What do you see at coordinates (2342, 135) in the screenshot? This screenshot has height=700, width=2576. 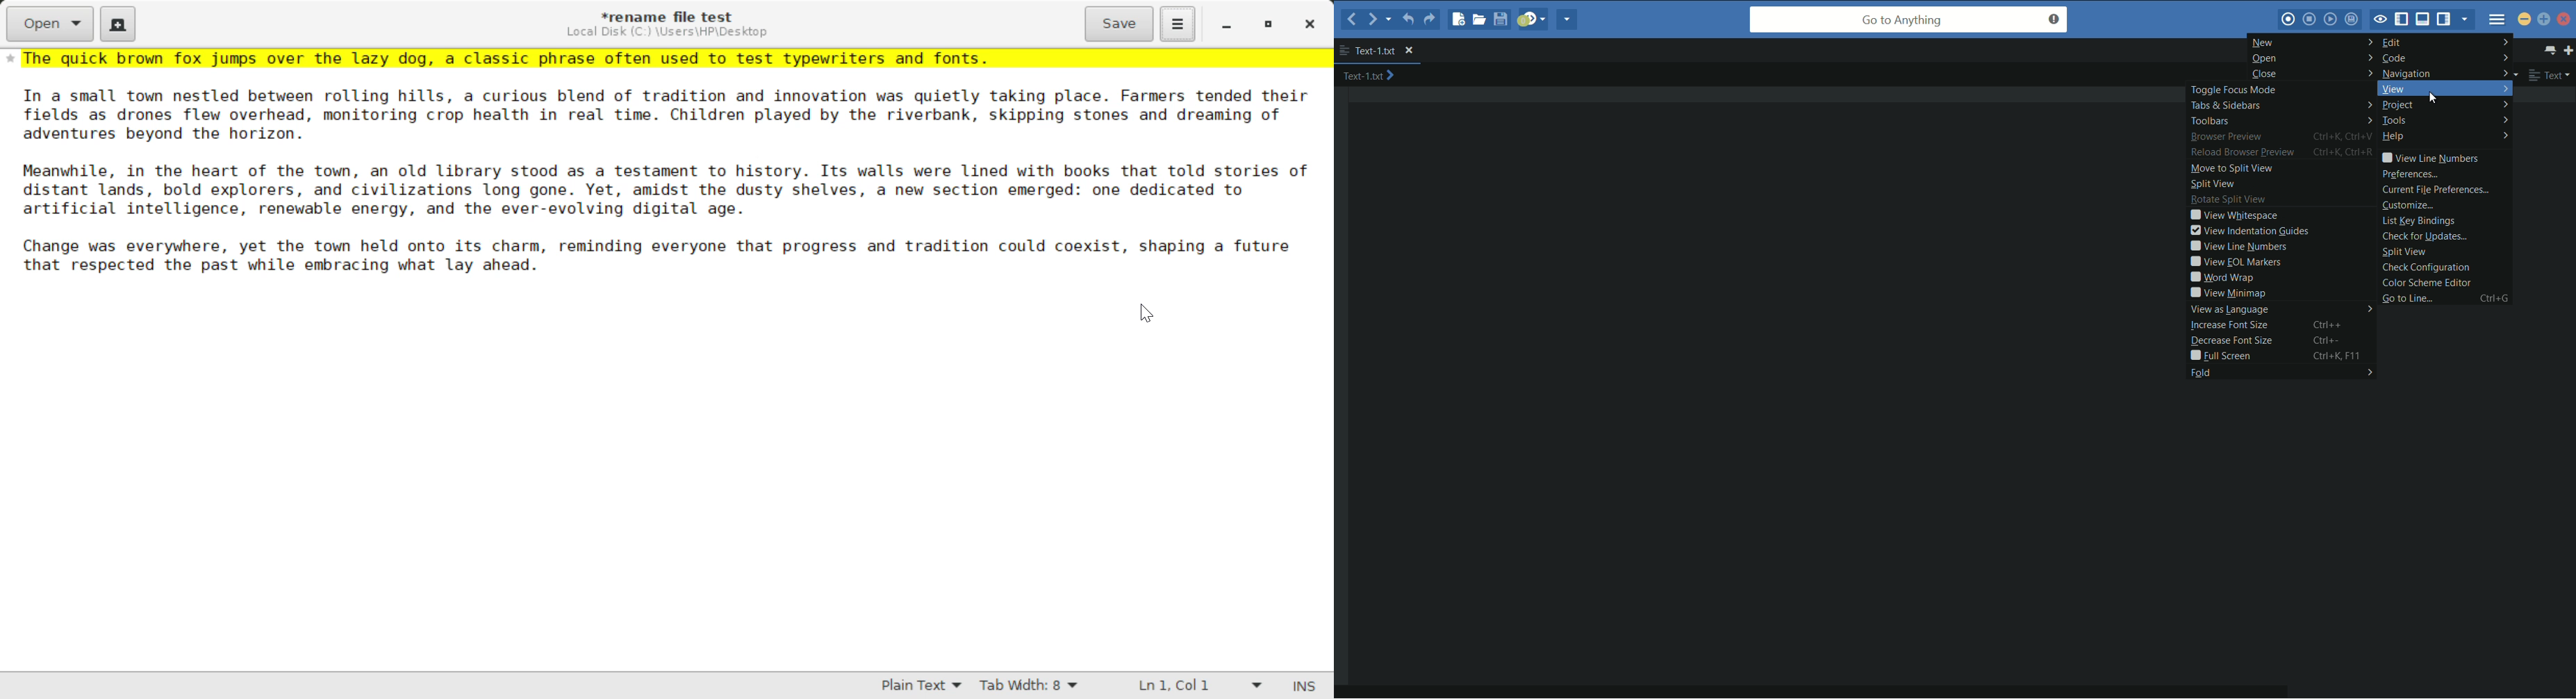 I see `Ctrl+K, Ctrl+V` at bounding box center [2342, 135].